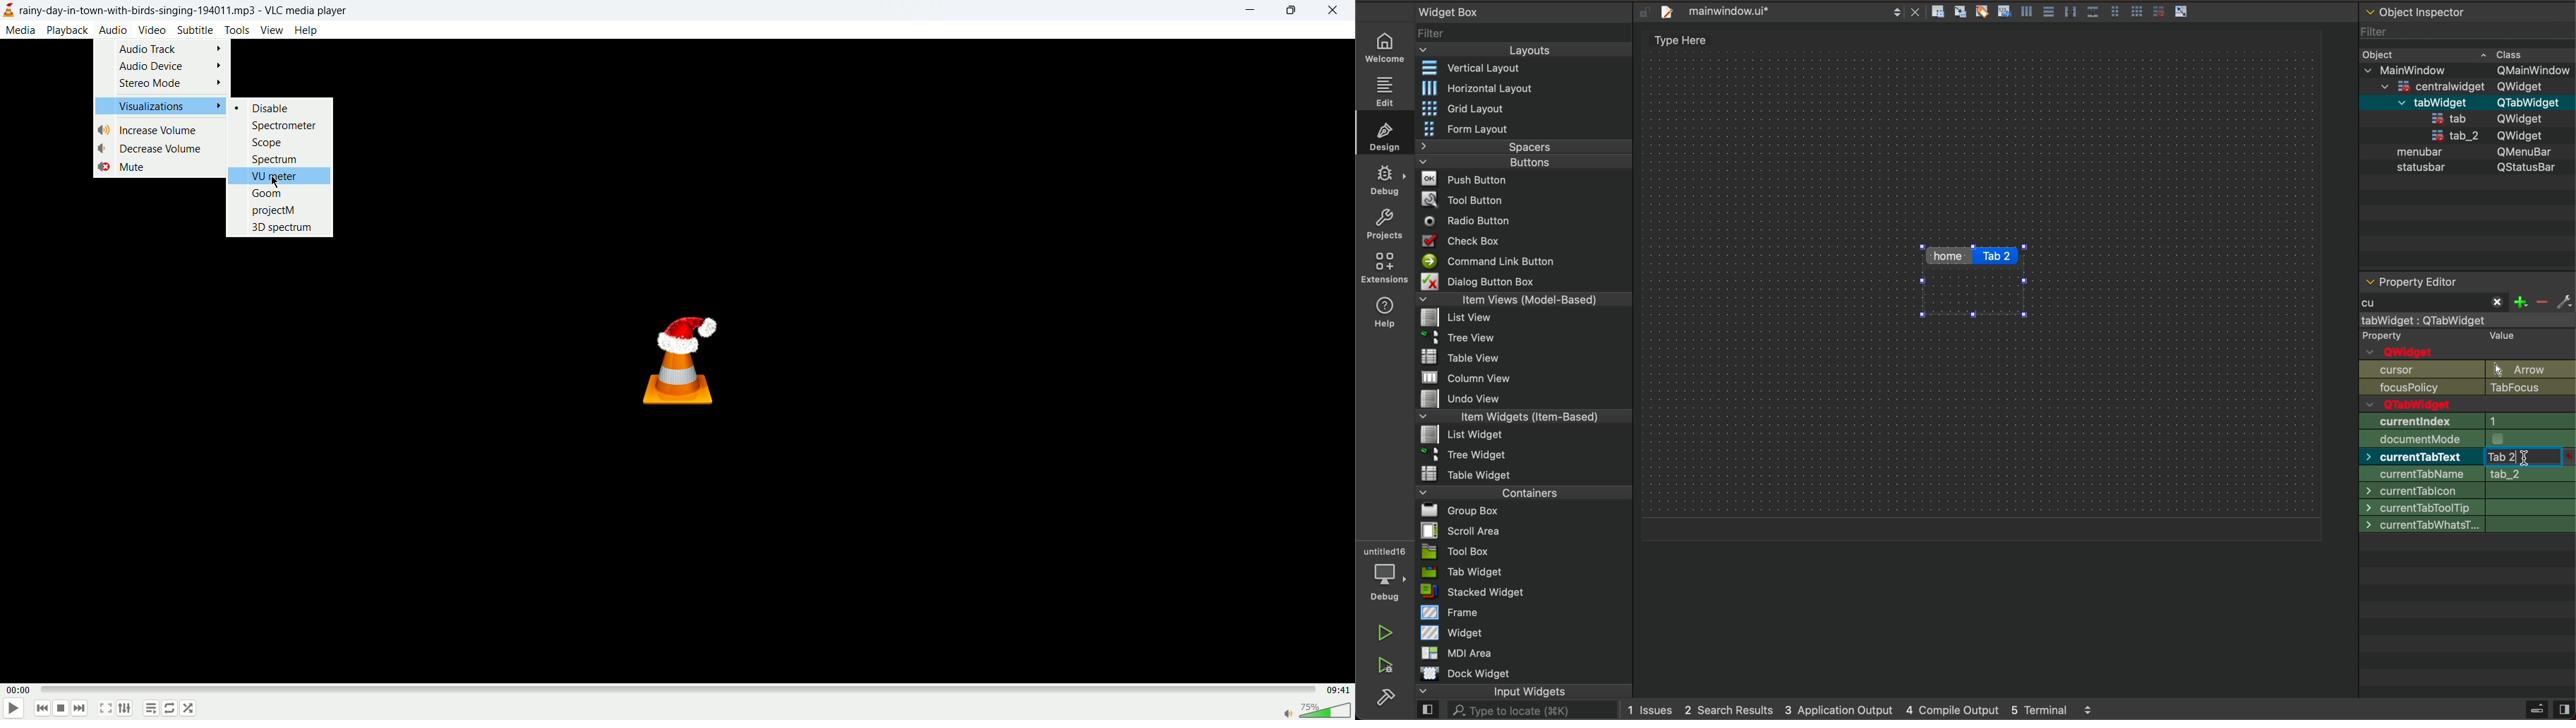 This screenshot has height=728, width=2576. Describe the element at coordinates (1464, 530) in the screenshot. I see `Scroll Area` at that location.